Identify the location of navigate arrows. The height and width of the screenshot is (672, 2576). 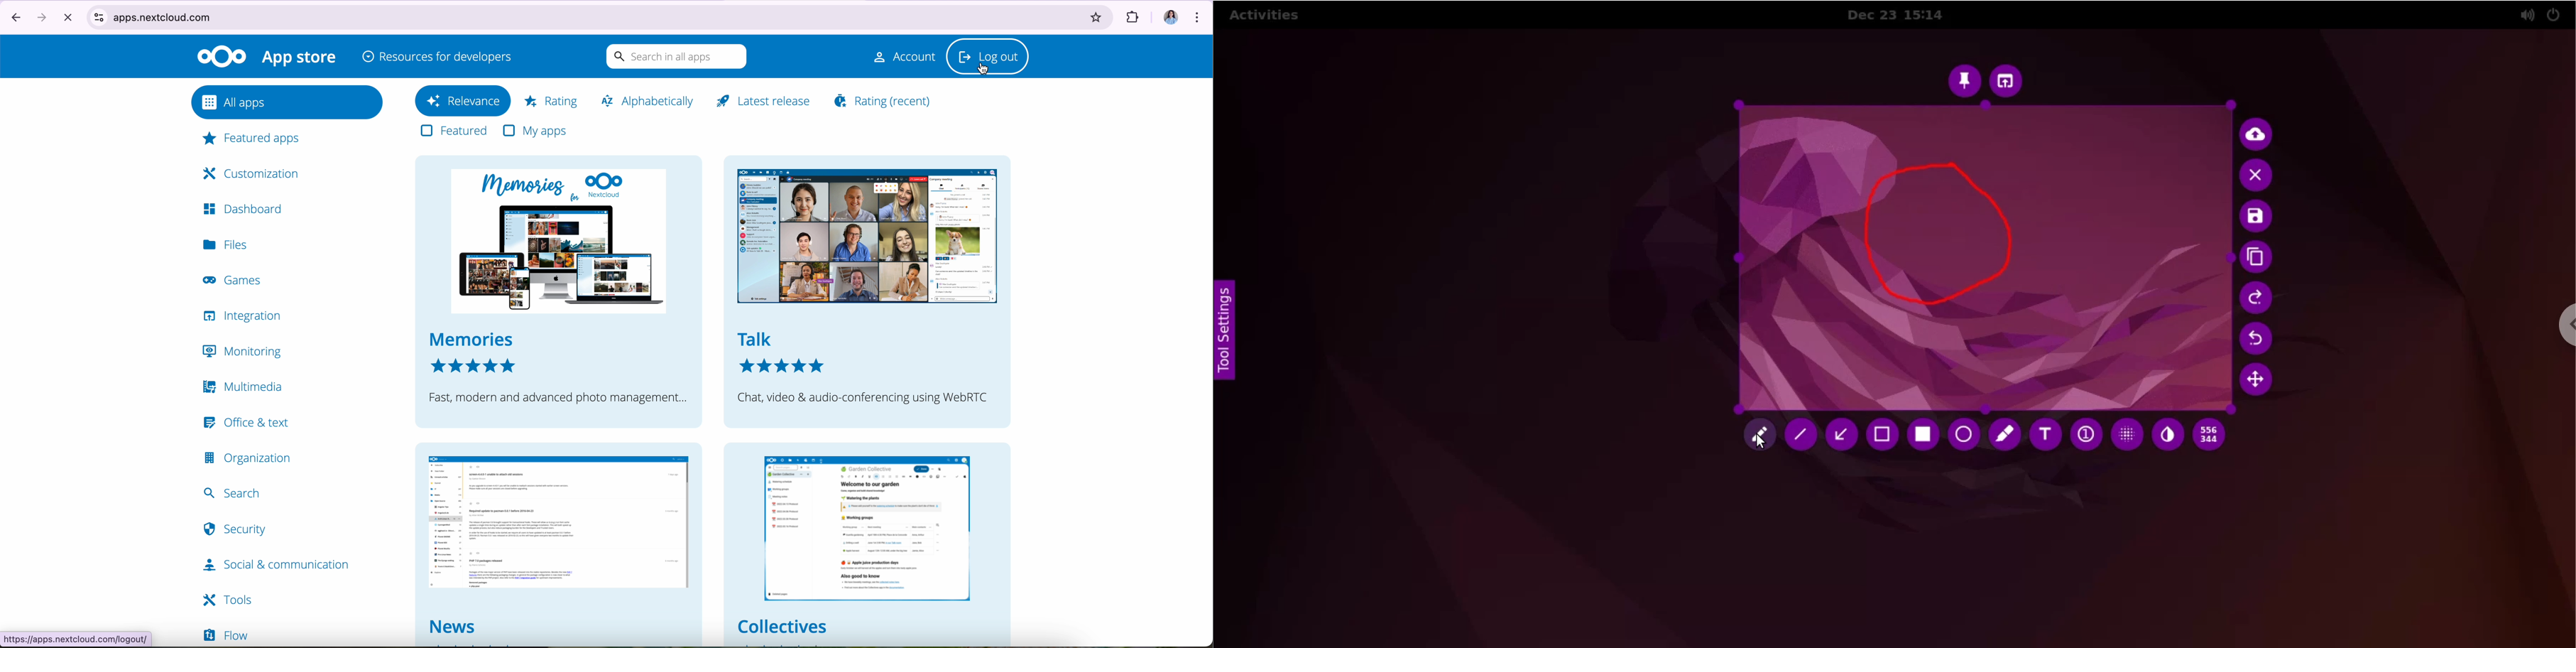
(26, 17).